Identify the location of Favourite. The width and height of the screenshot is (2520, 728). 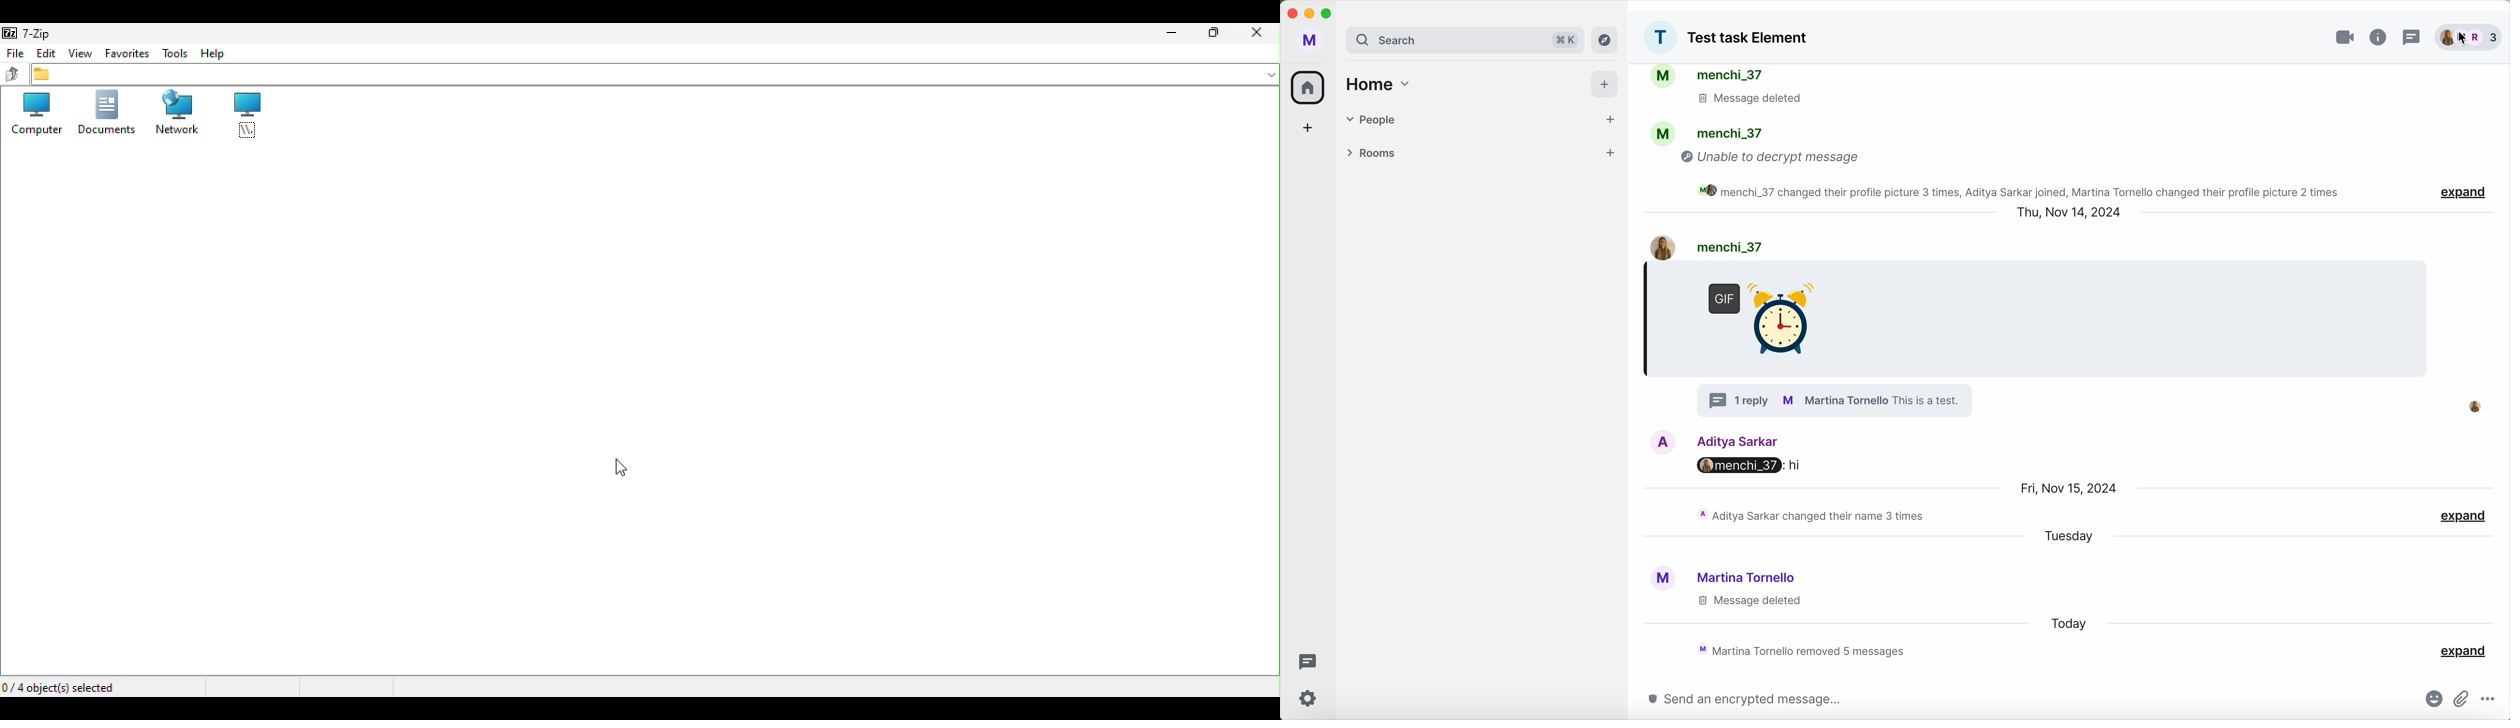
(127, 54).